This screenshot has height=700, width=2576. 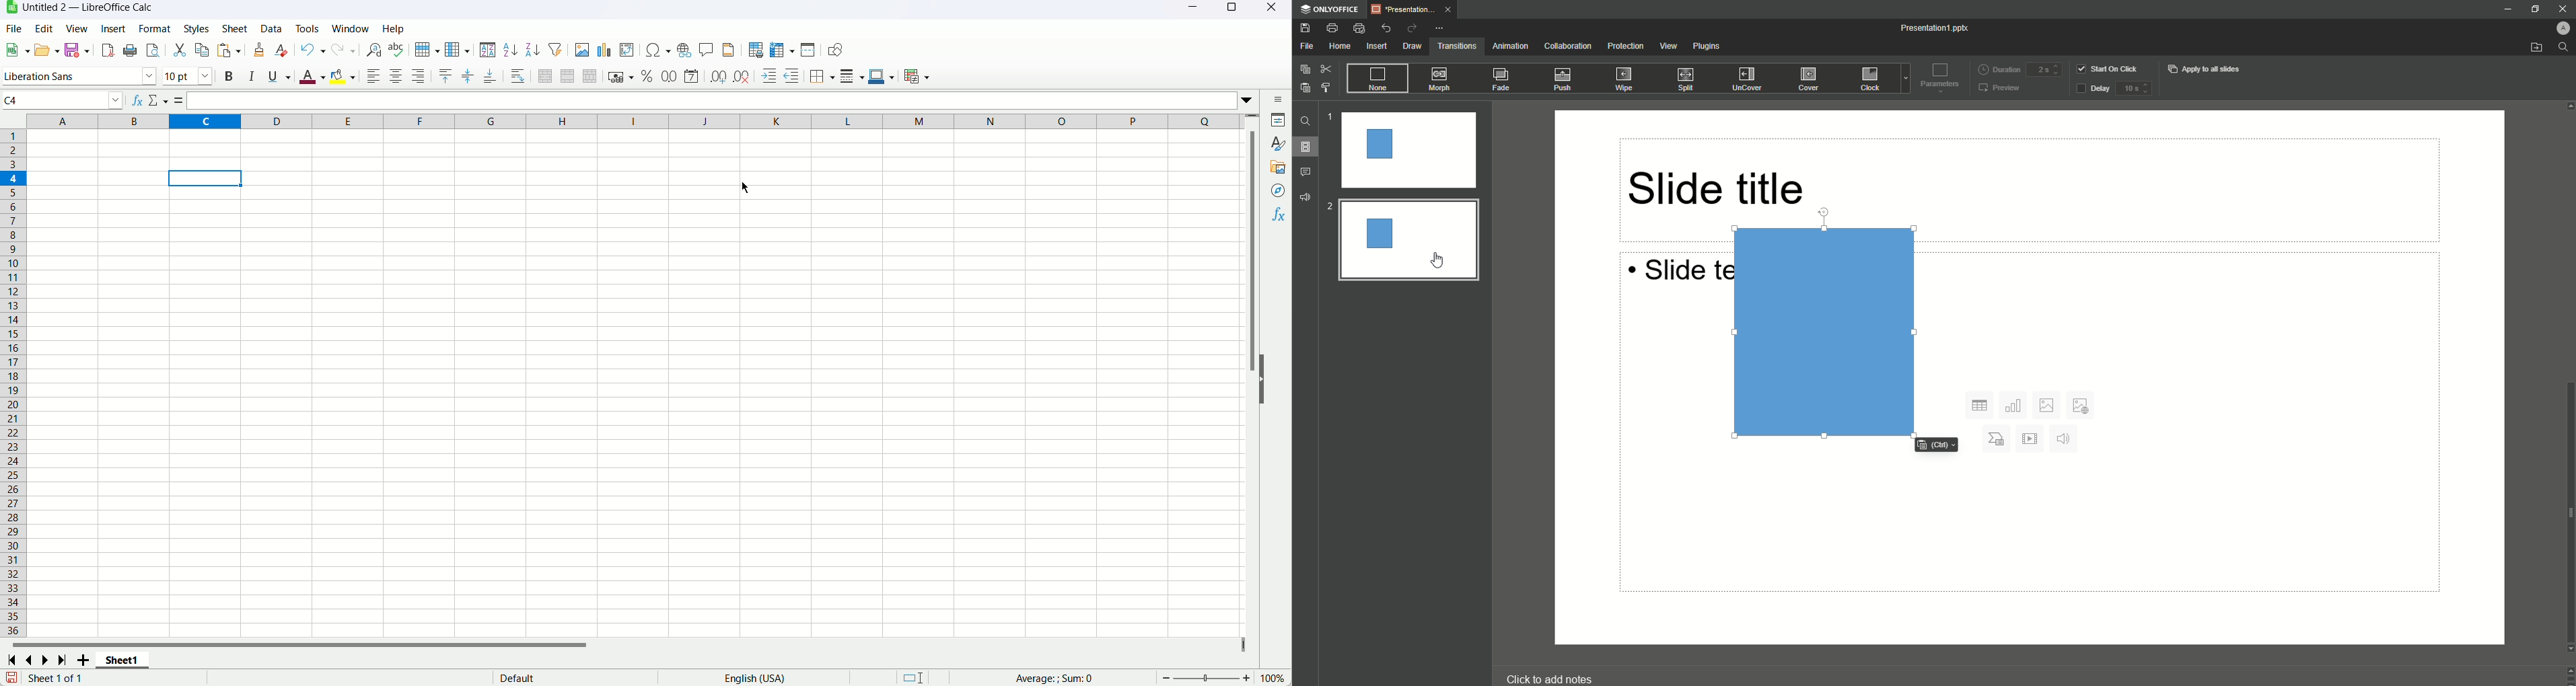 What do you see at coordinates (648, 77) in the screenshot?
I see `Format as percent` at bounding box center [648, 77].